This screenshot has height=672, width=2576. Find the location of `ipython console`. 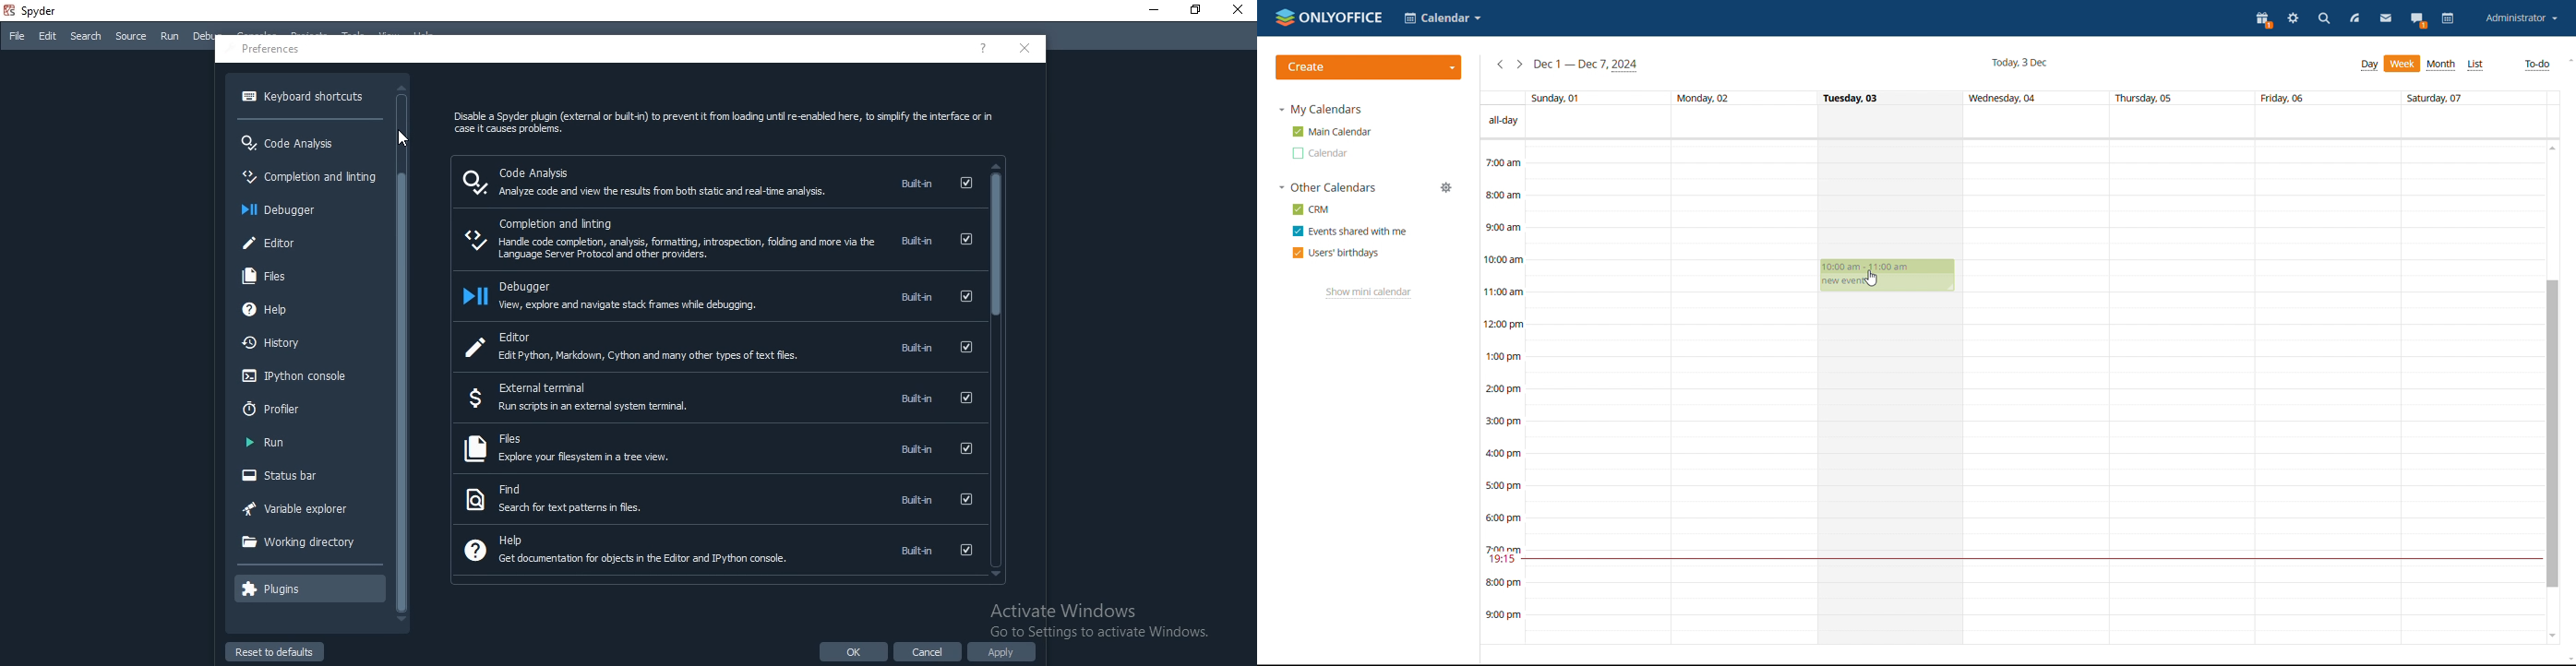

ipython console is located at coordinates (305, 376).